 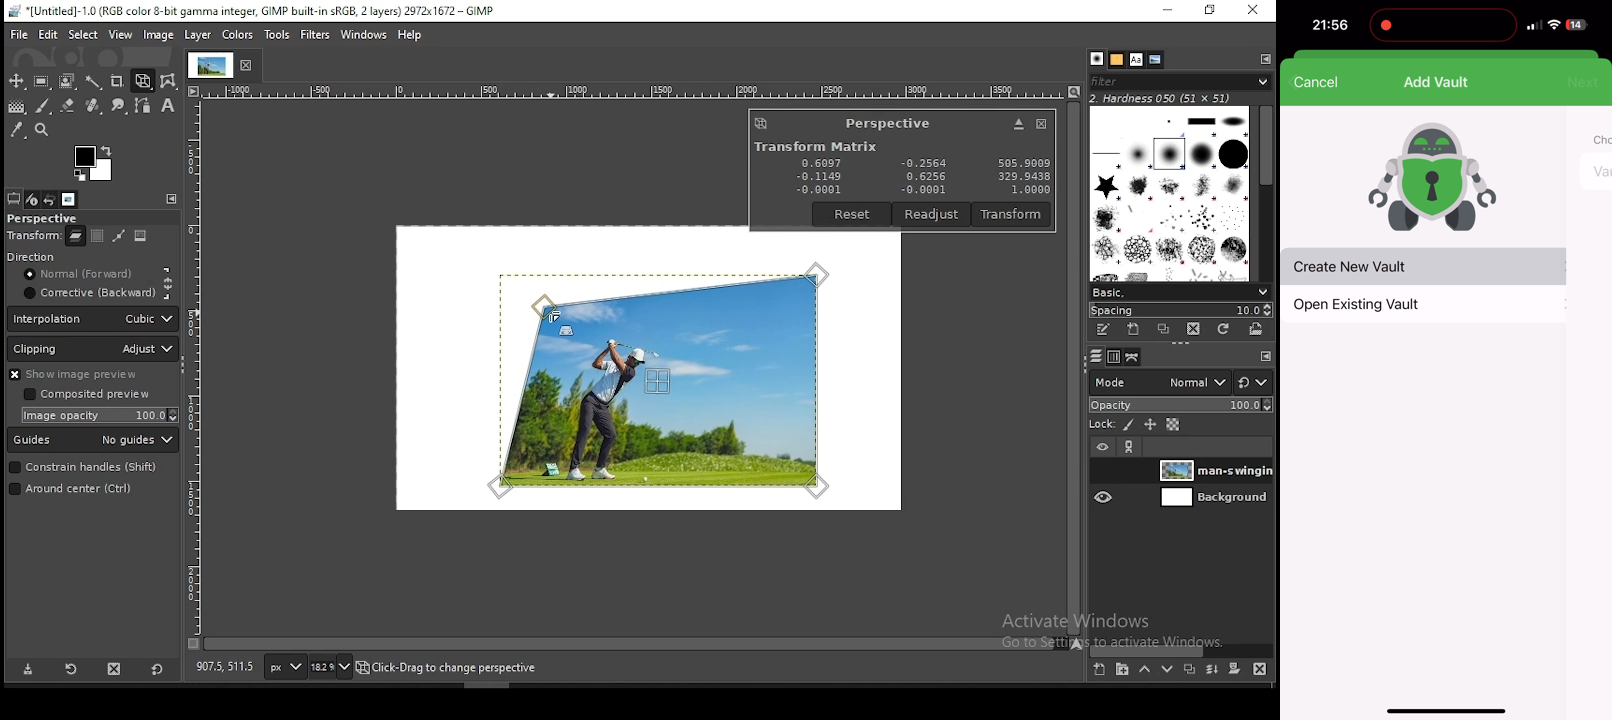 I want to click on -0.0001, so click(x=920, y=190).